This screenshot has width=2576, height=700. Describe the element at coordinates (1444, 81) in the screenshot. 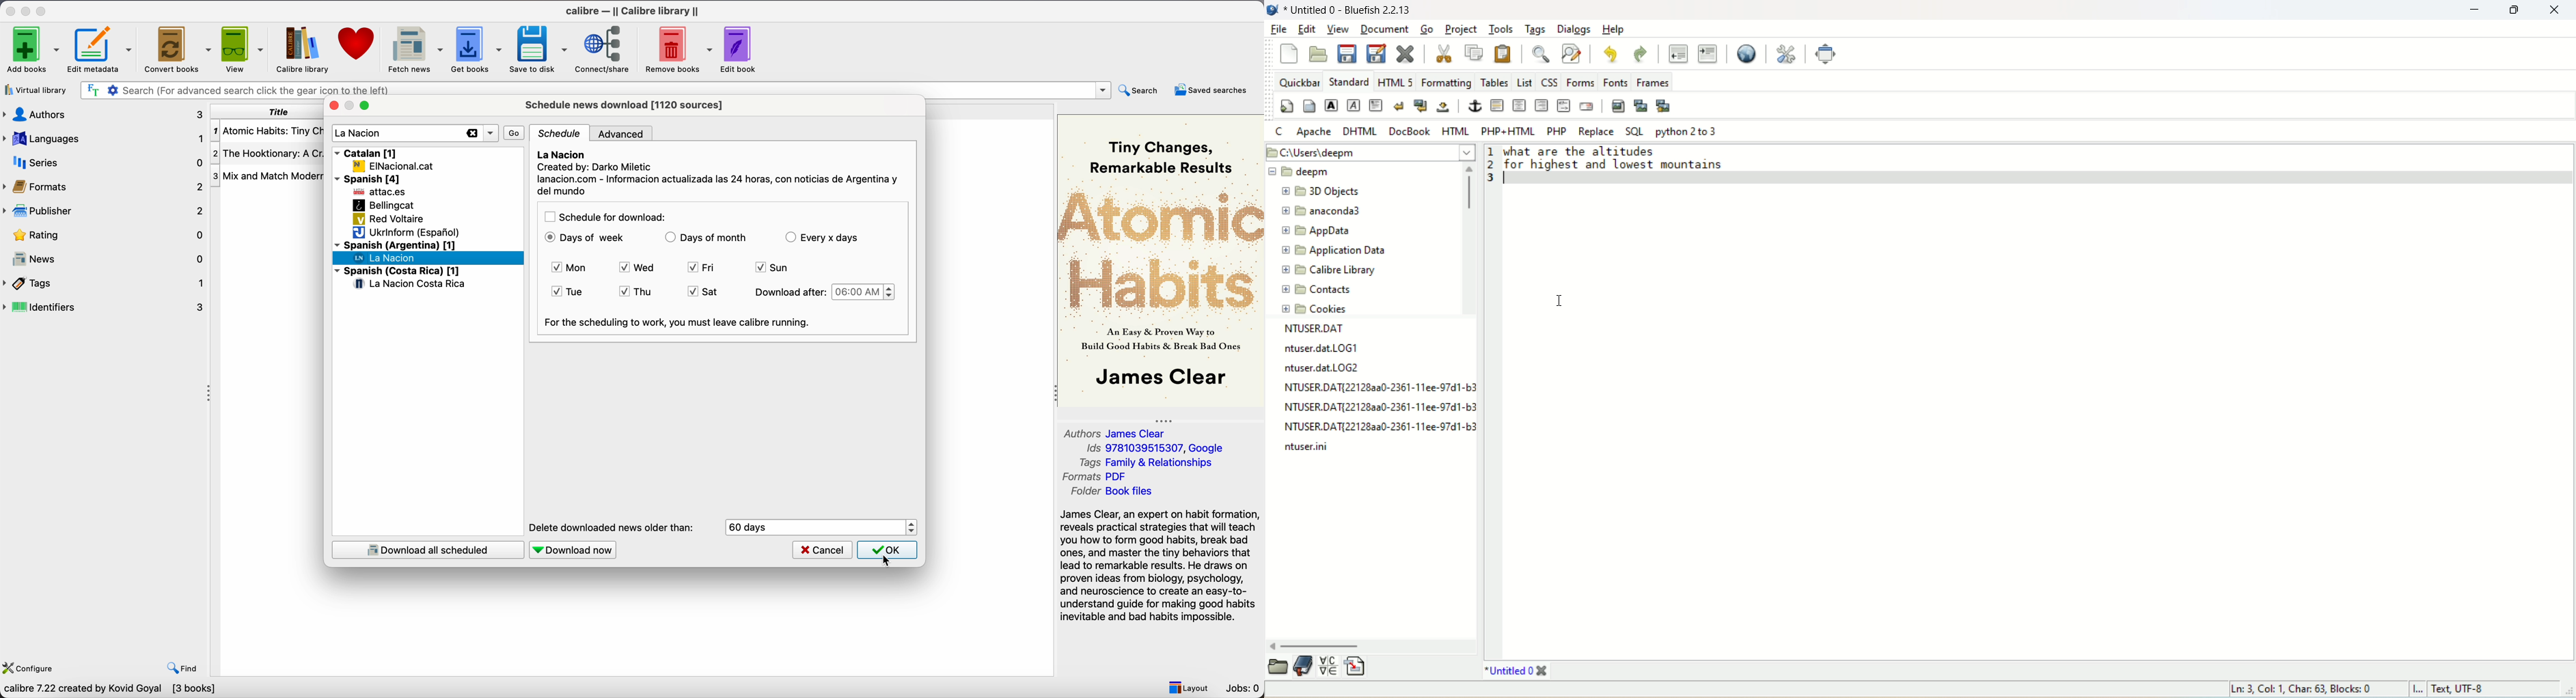

I see `formatting` at that location.